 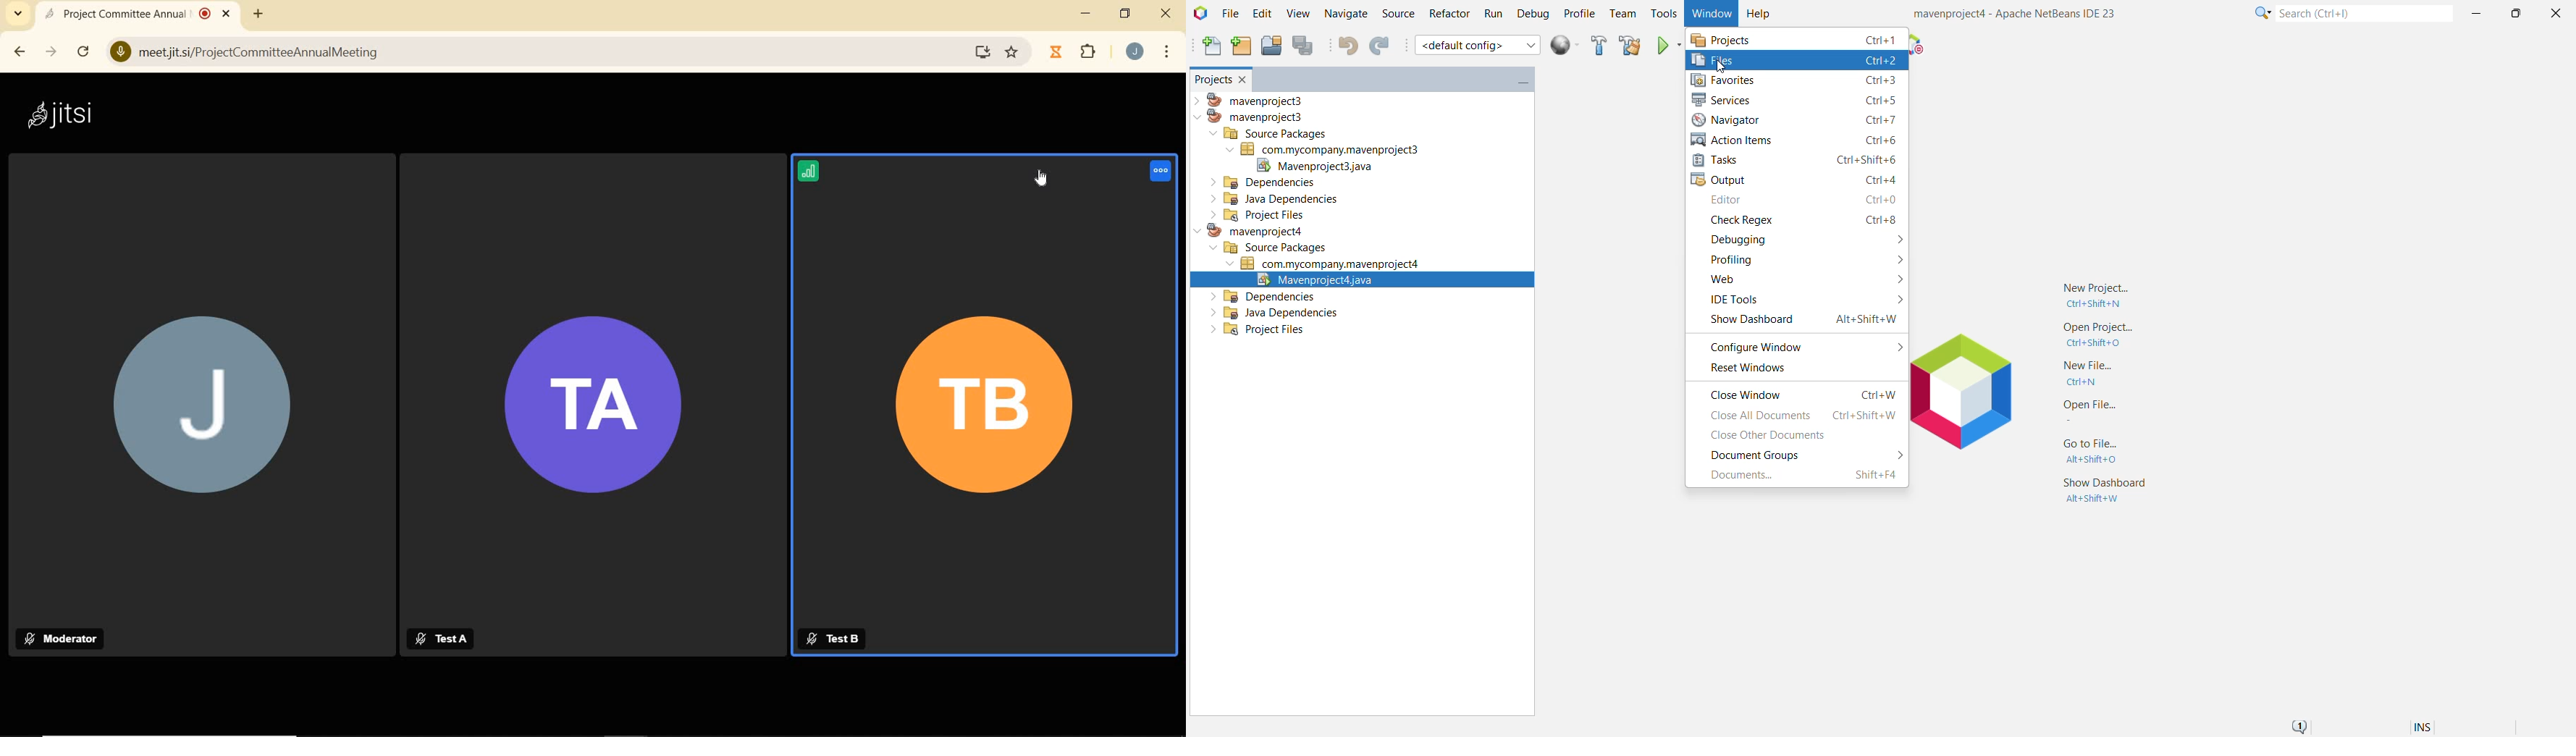 What do you see at coordinates (1167, 53) in the screenshot?
I see `CUSTOMIZE GOOGLE CHROME` at bounding box center [1167, 53].